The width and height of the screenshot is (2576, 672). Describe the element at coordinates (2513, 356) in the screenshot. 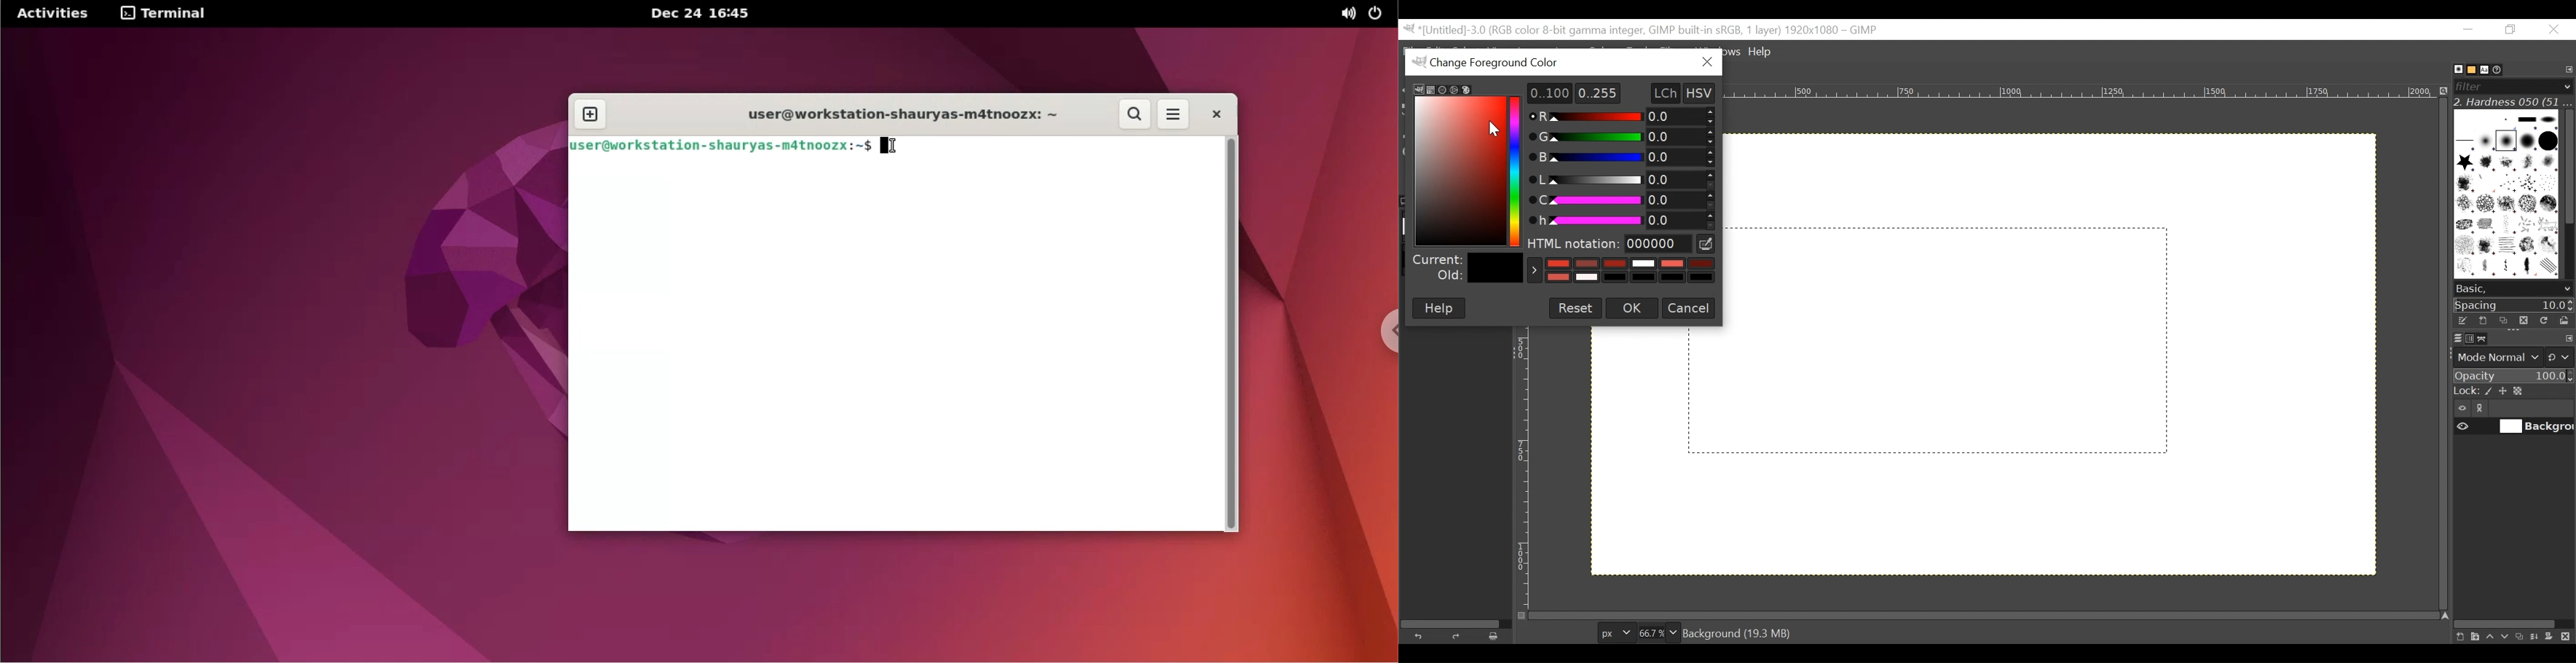

I see `mode normal` at that location.